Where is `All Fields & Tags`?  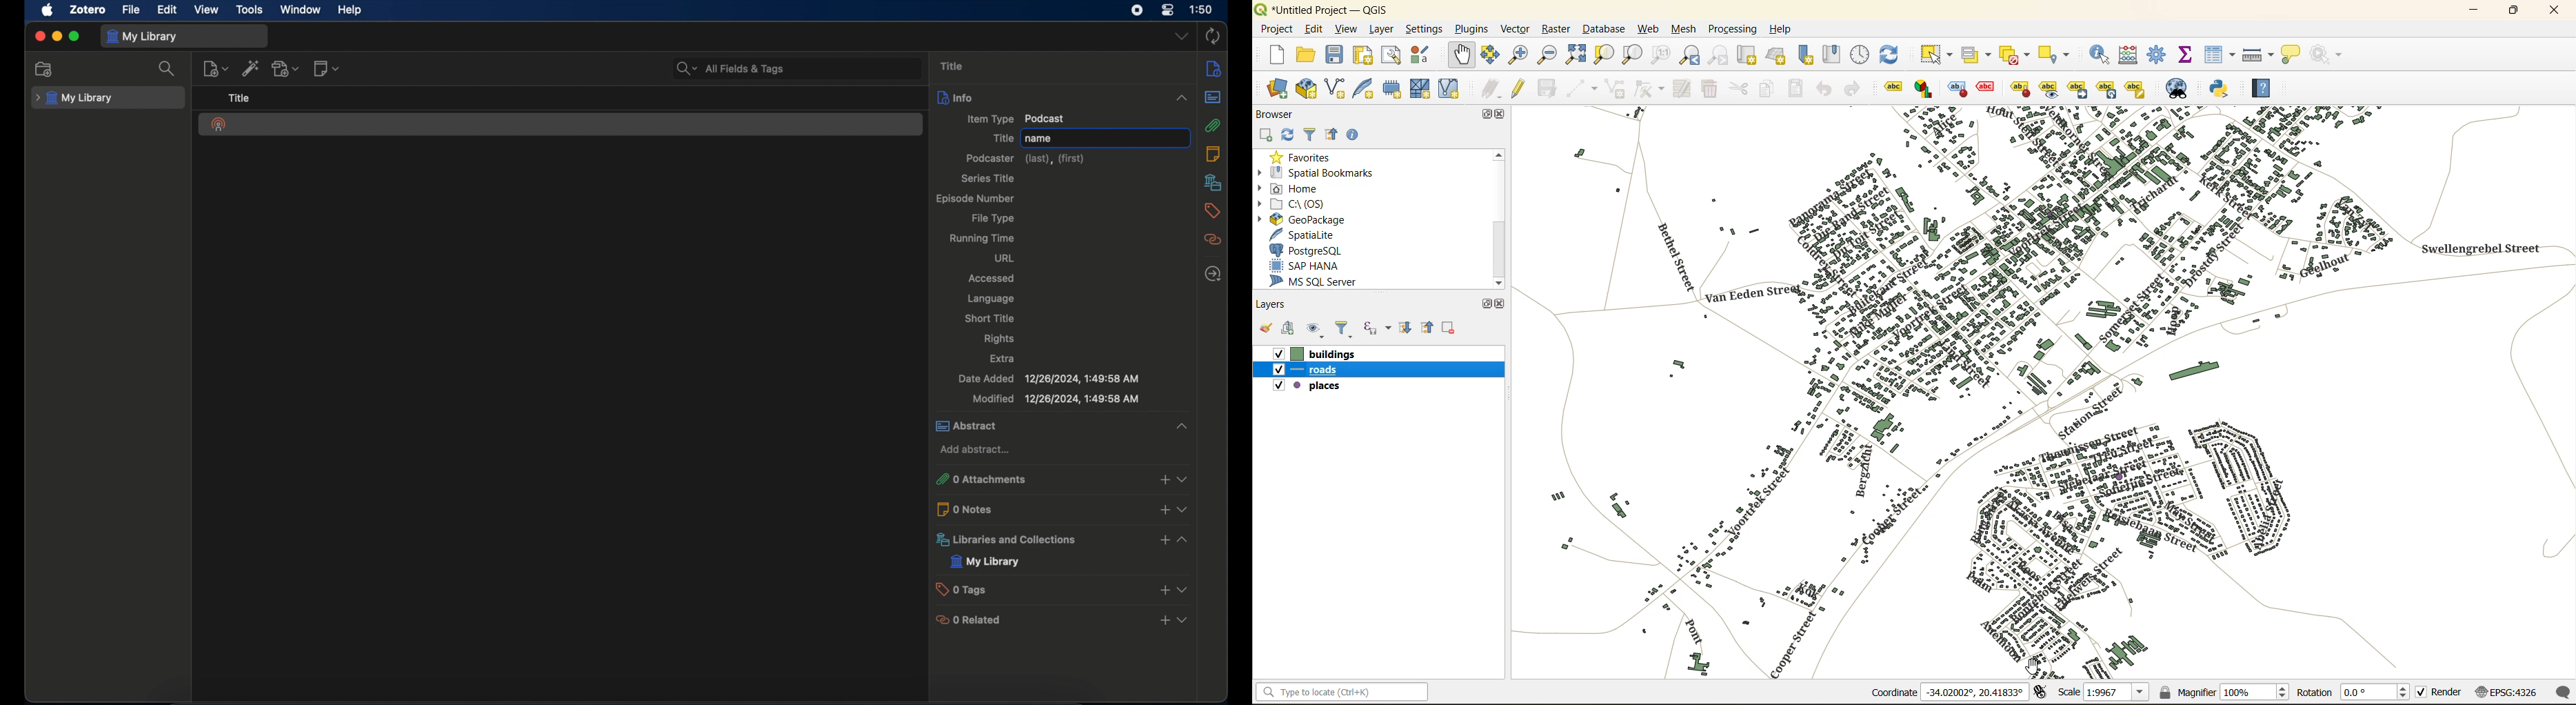 All Fields & Tags is located at coordinates (797, 67).